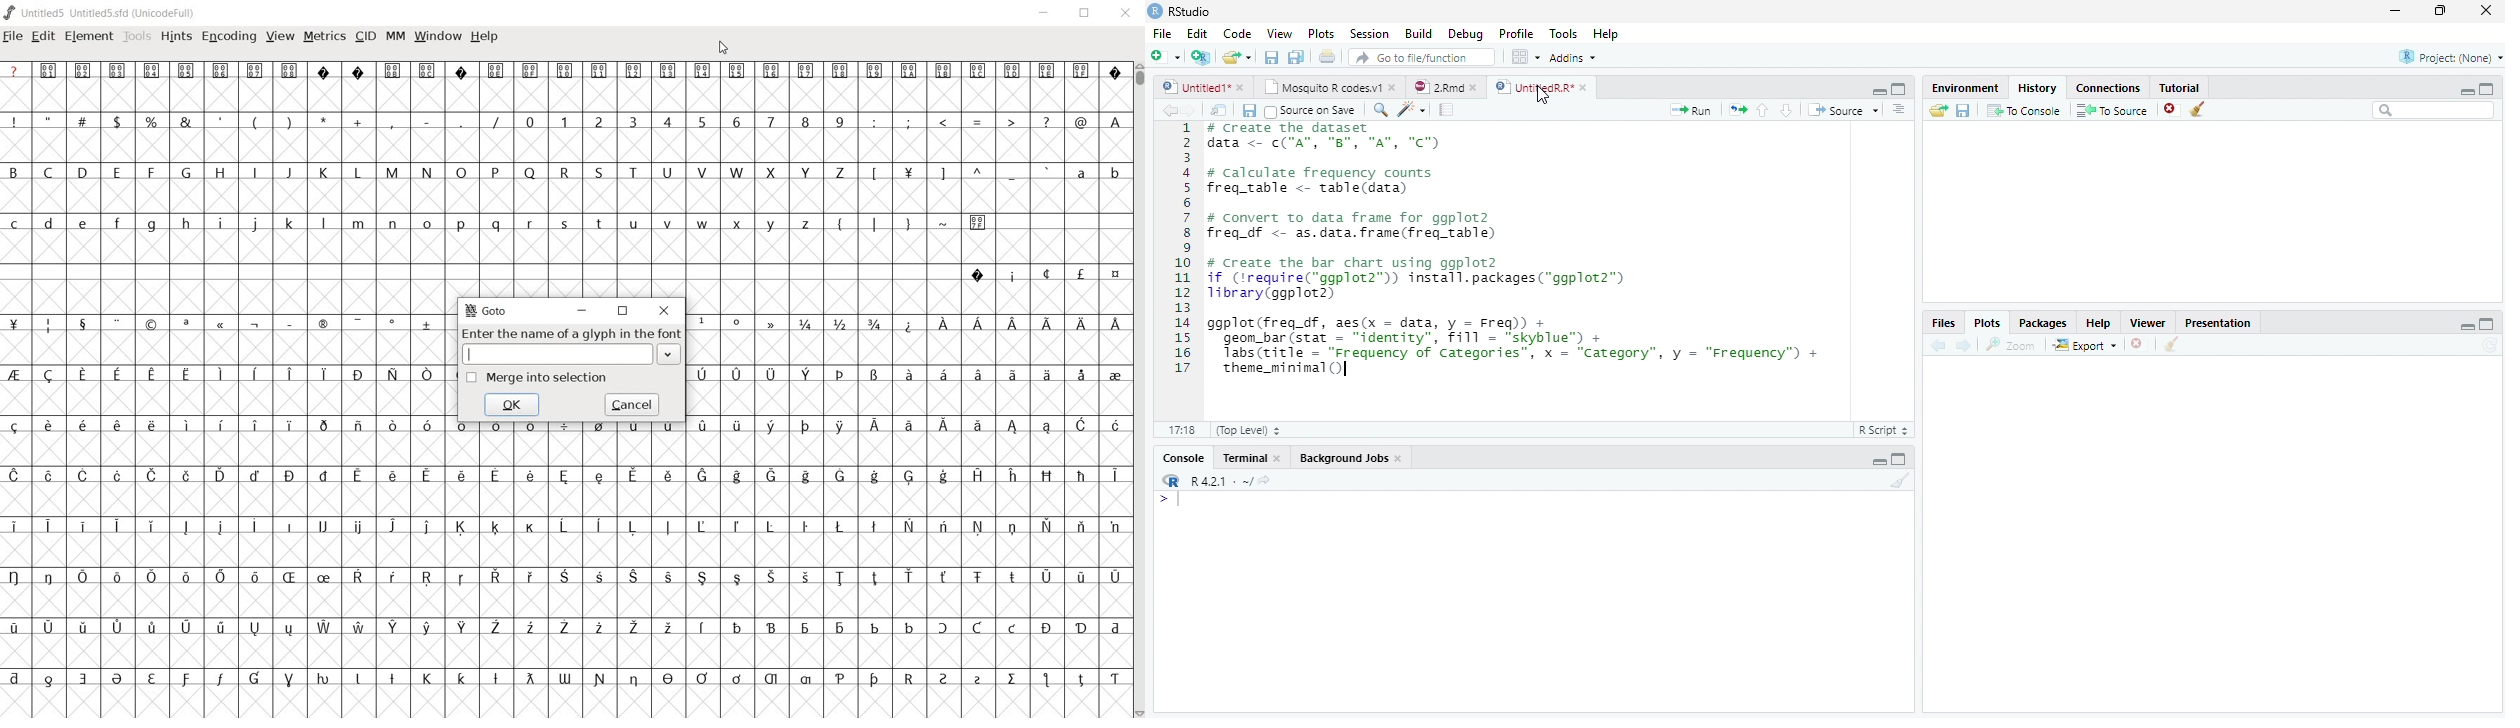 This screenshot has height=728, width=2520. I want to click on 1/2, so click(838, 322).